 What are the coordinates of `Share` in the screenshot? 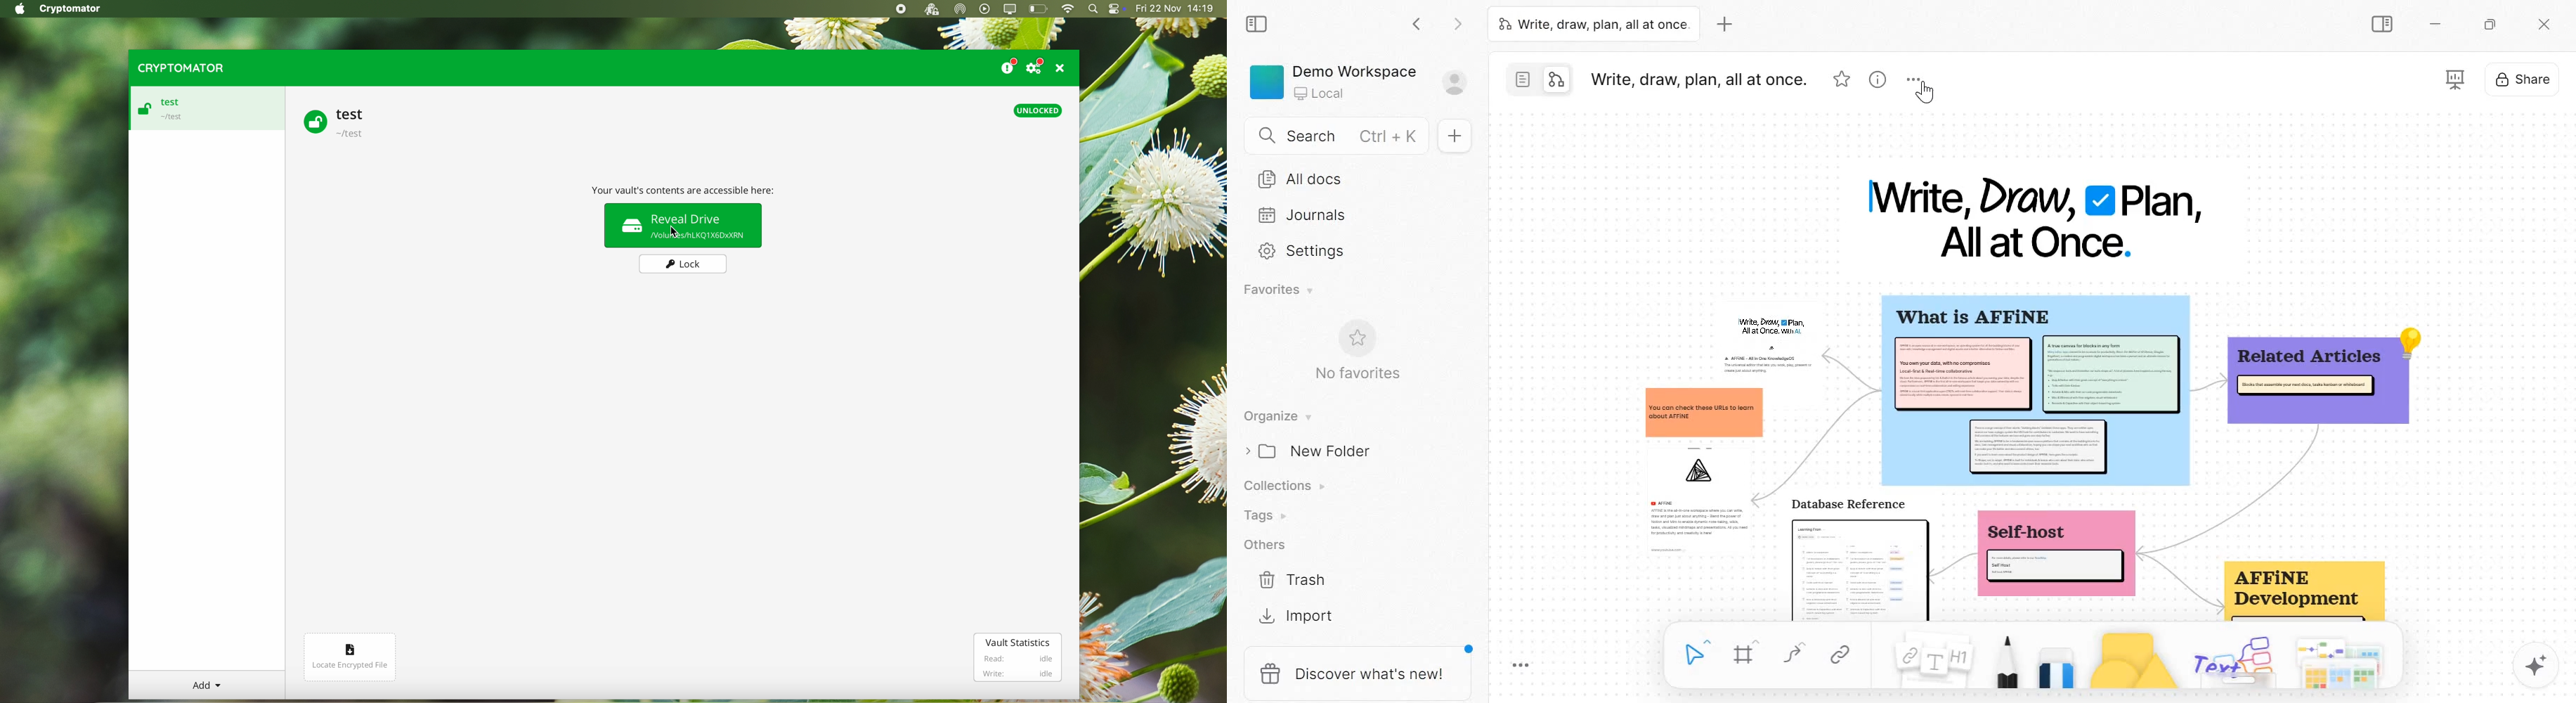 It's located at (2522, 78).